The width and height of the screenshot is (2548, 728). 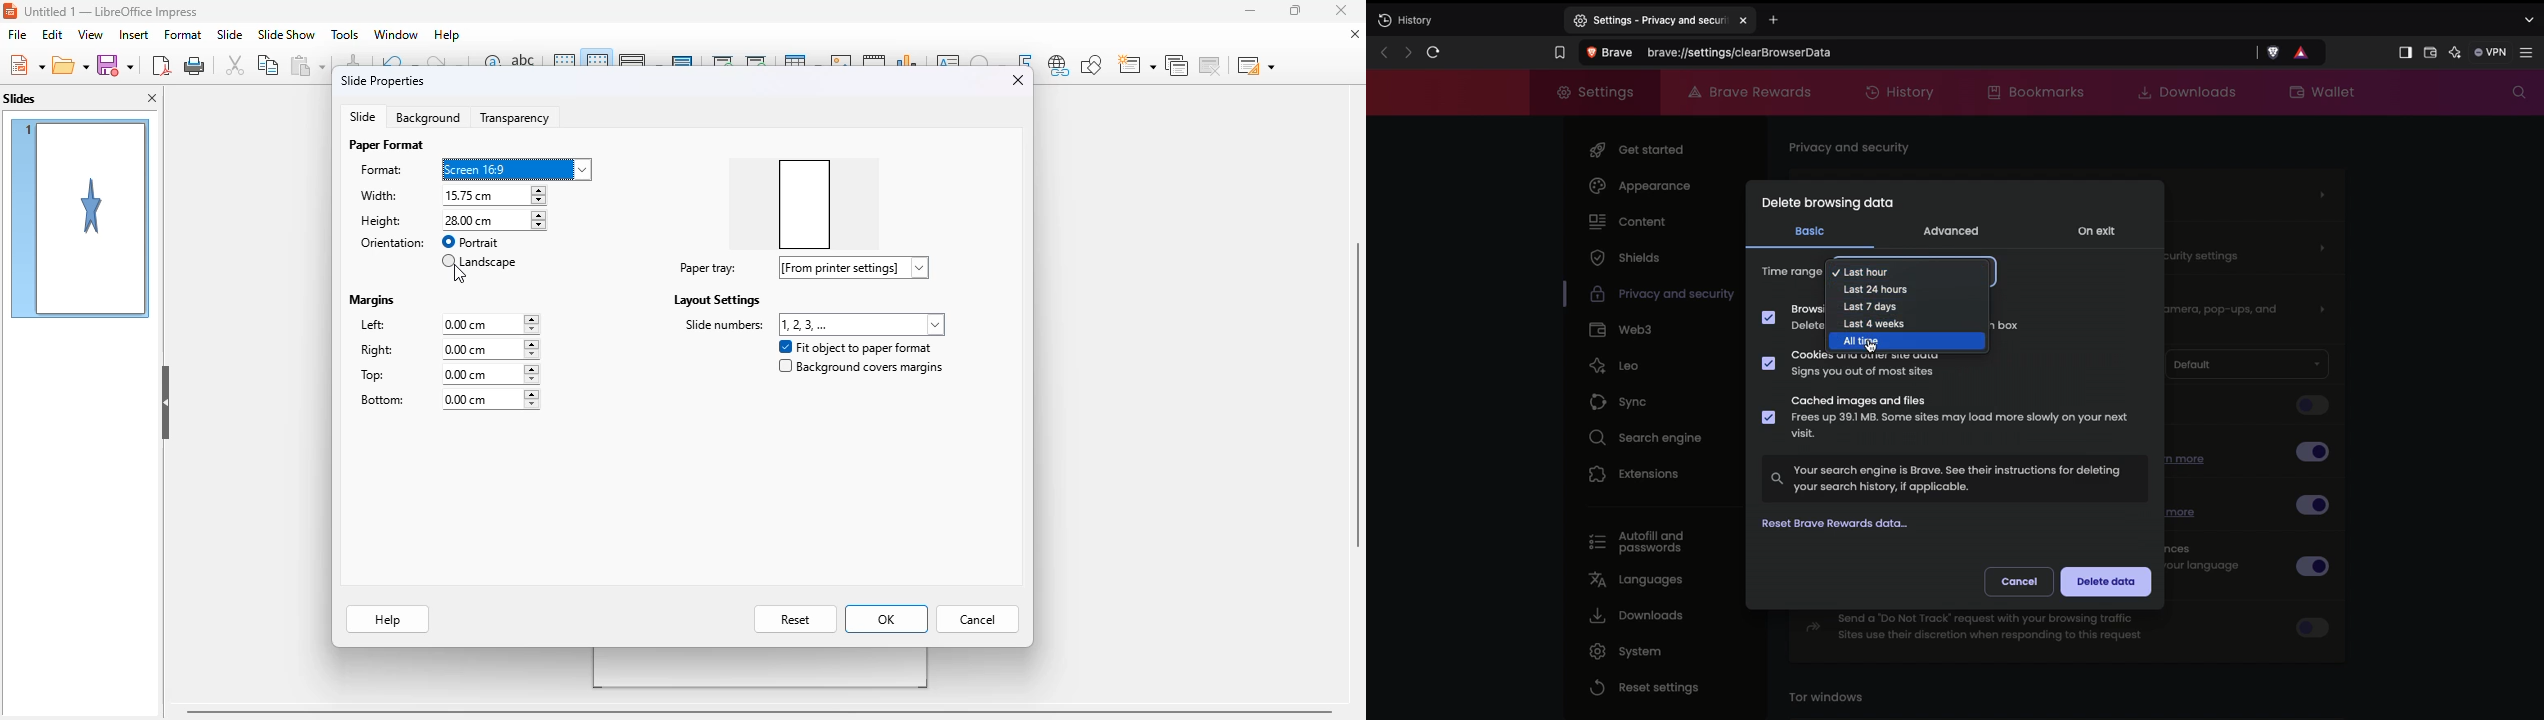 What do you see at coordinates (90, 35) in the screenshot?
I see `view` at bounding box center [90, 35].